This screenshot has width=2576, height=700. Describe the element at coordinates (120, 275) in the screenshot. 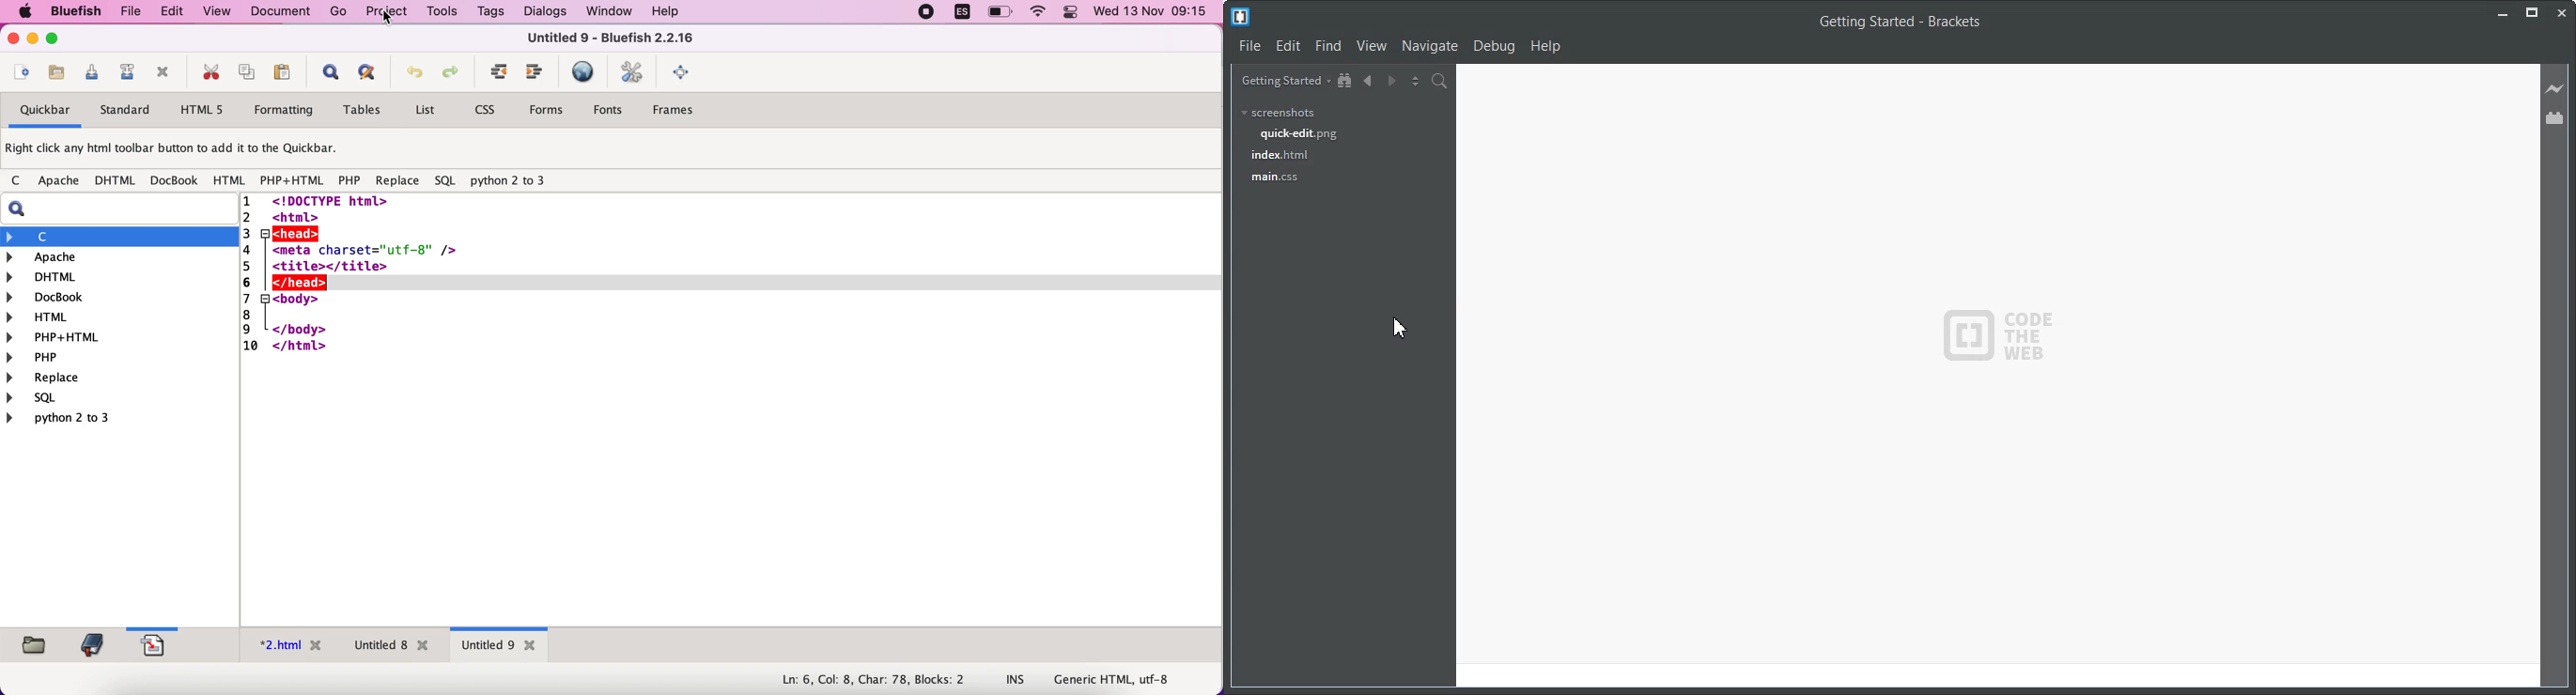

I see `dhtml` at that location.